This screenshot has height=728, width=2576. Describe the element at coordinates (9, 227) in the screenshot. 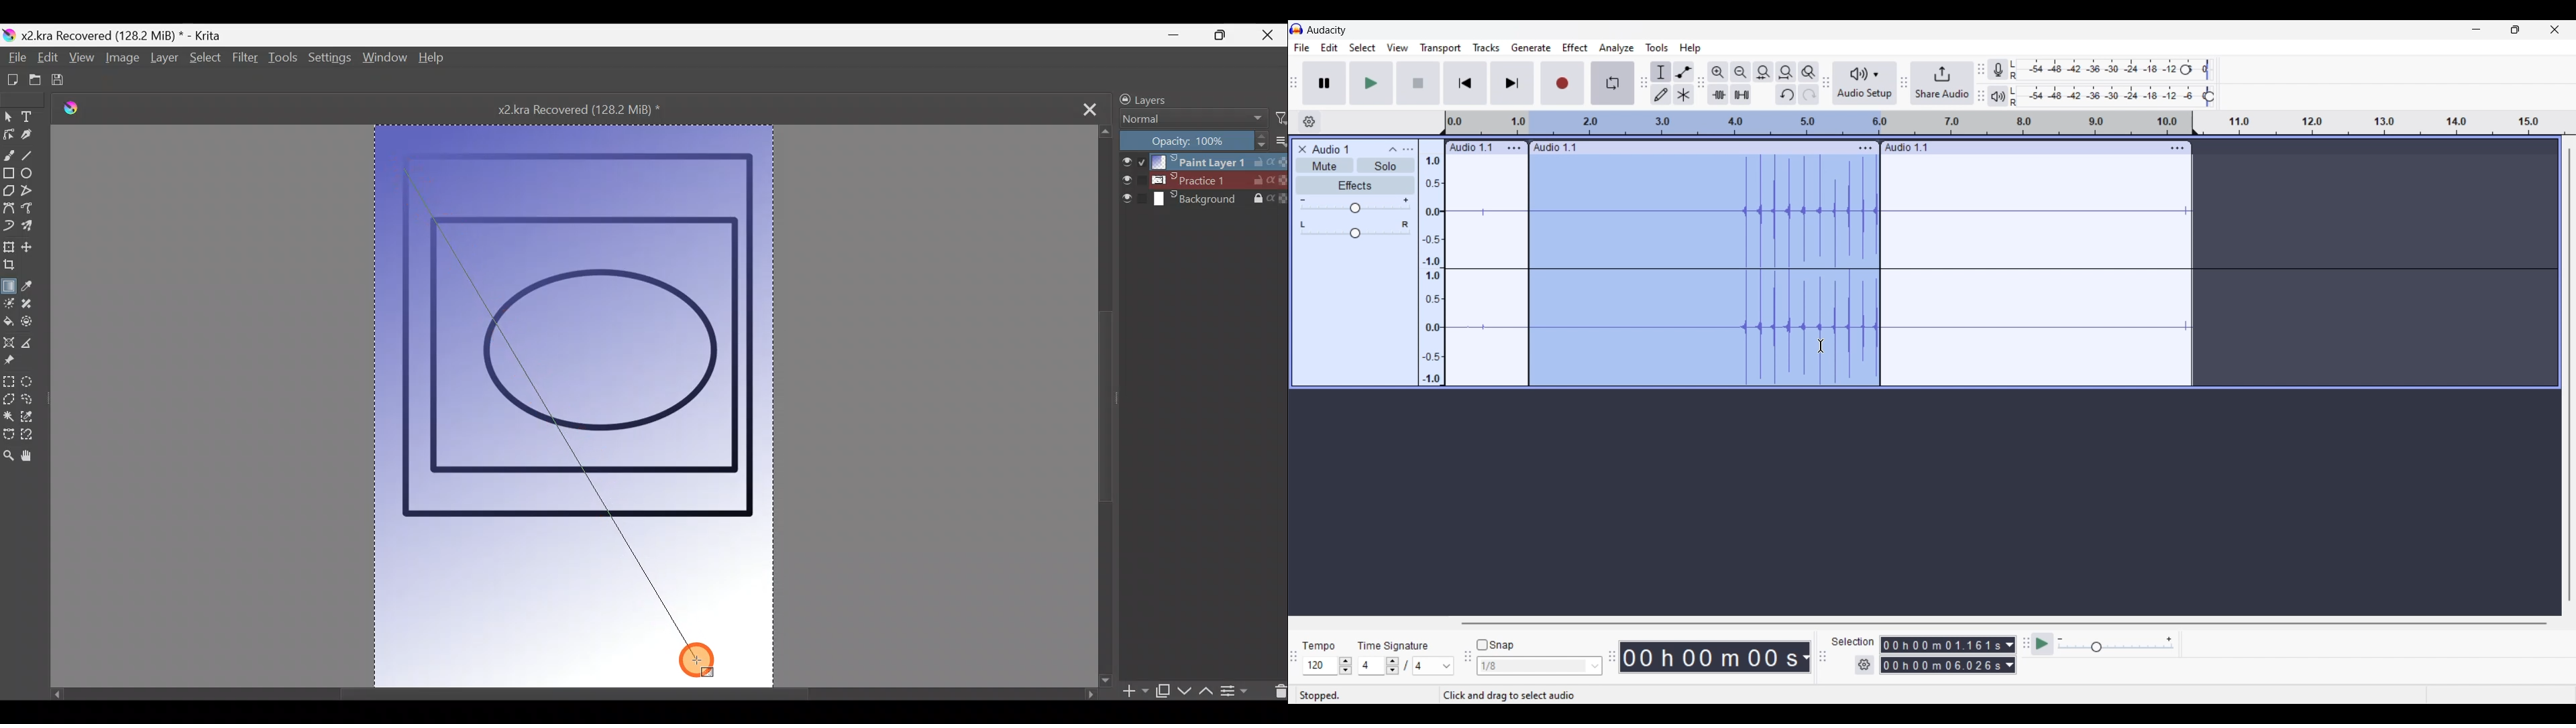

I see `Dynamic brush tool` at that location.